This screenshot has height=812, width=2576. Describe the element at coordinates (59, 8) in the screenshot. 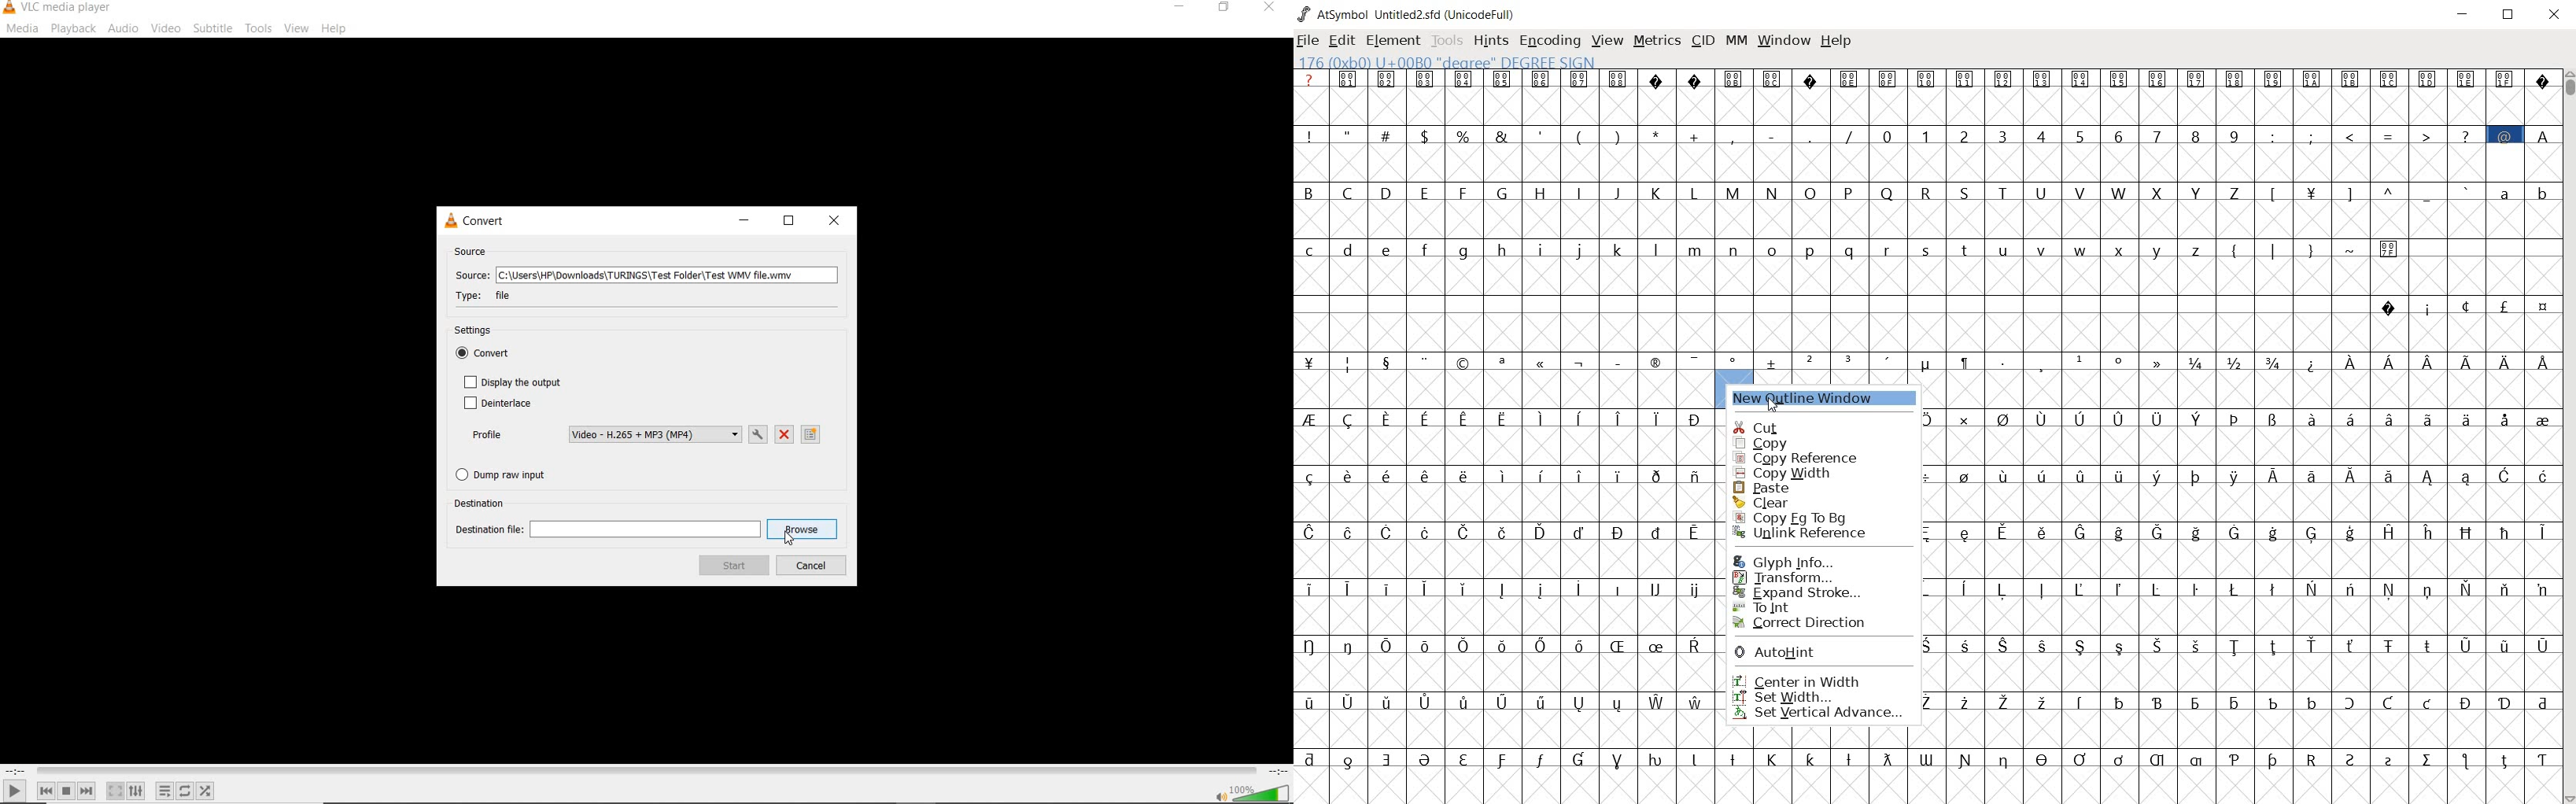

I see `system name` at that location.